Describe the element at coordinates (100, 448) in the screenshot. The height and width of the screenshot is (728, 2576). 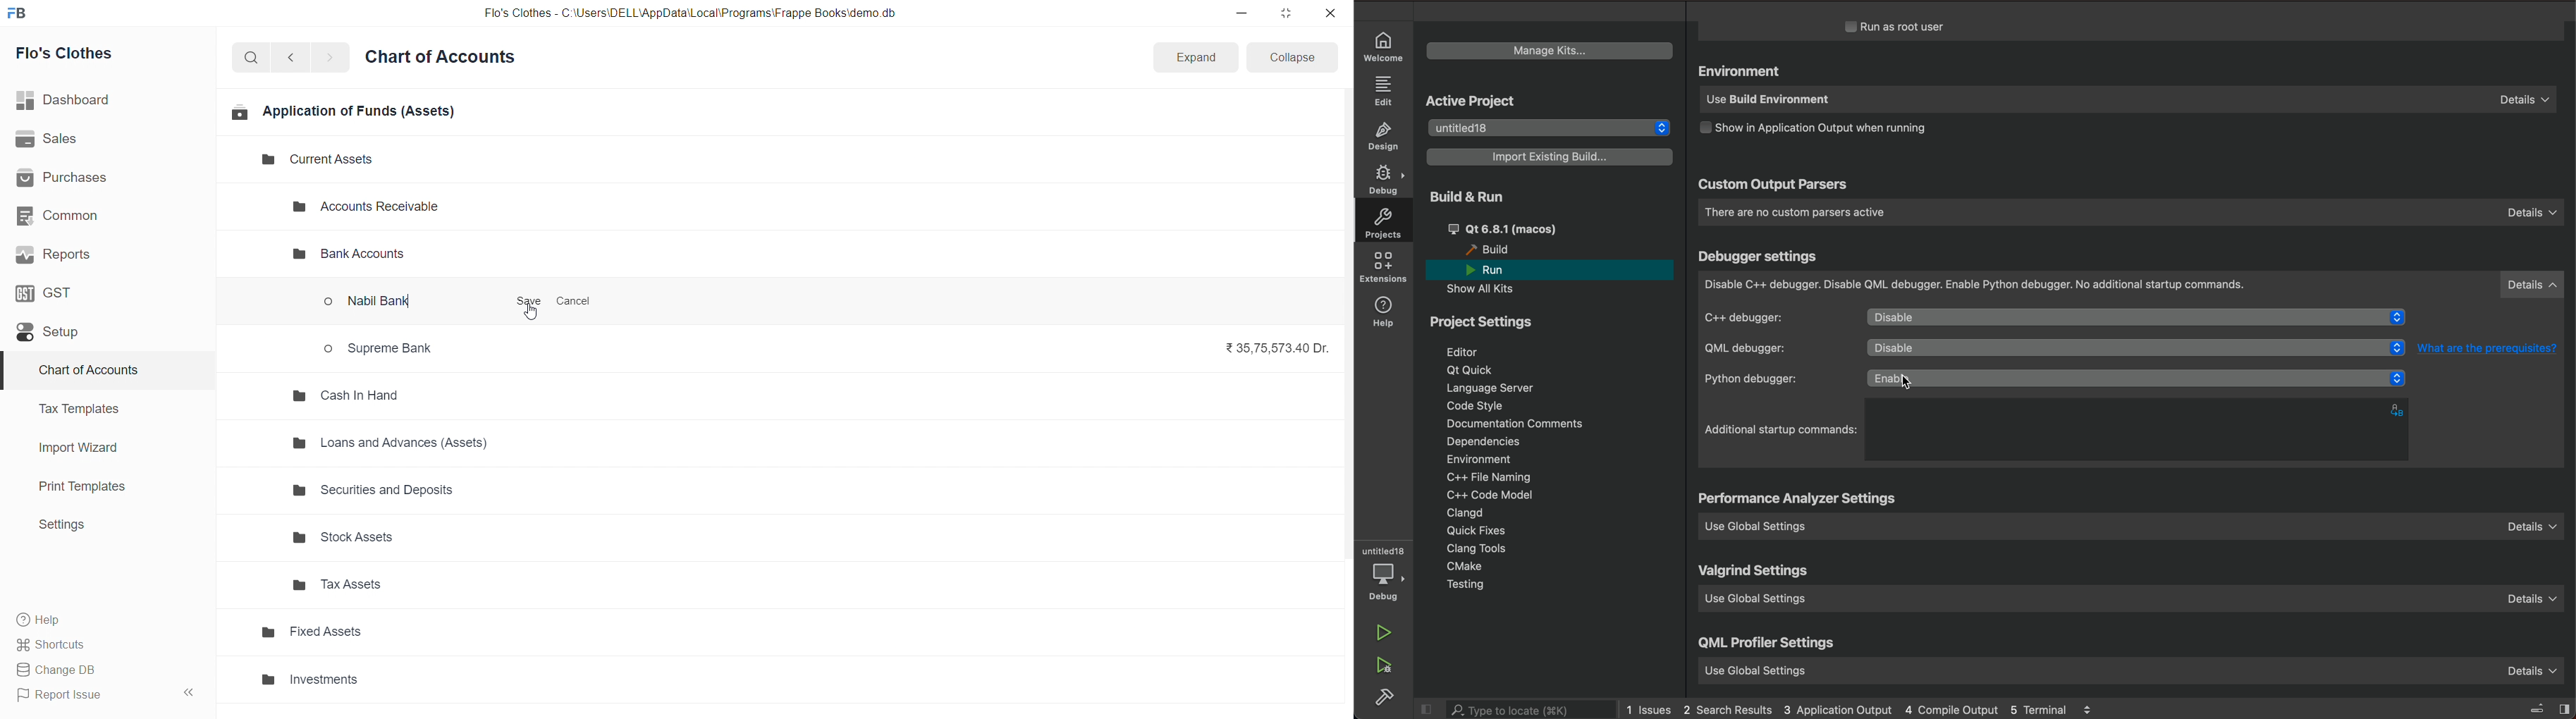
I see `Import Wizard` at that location.